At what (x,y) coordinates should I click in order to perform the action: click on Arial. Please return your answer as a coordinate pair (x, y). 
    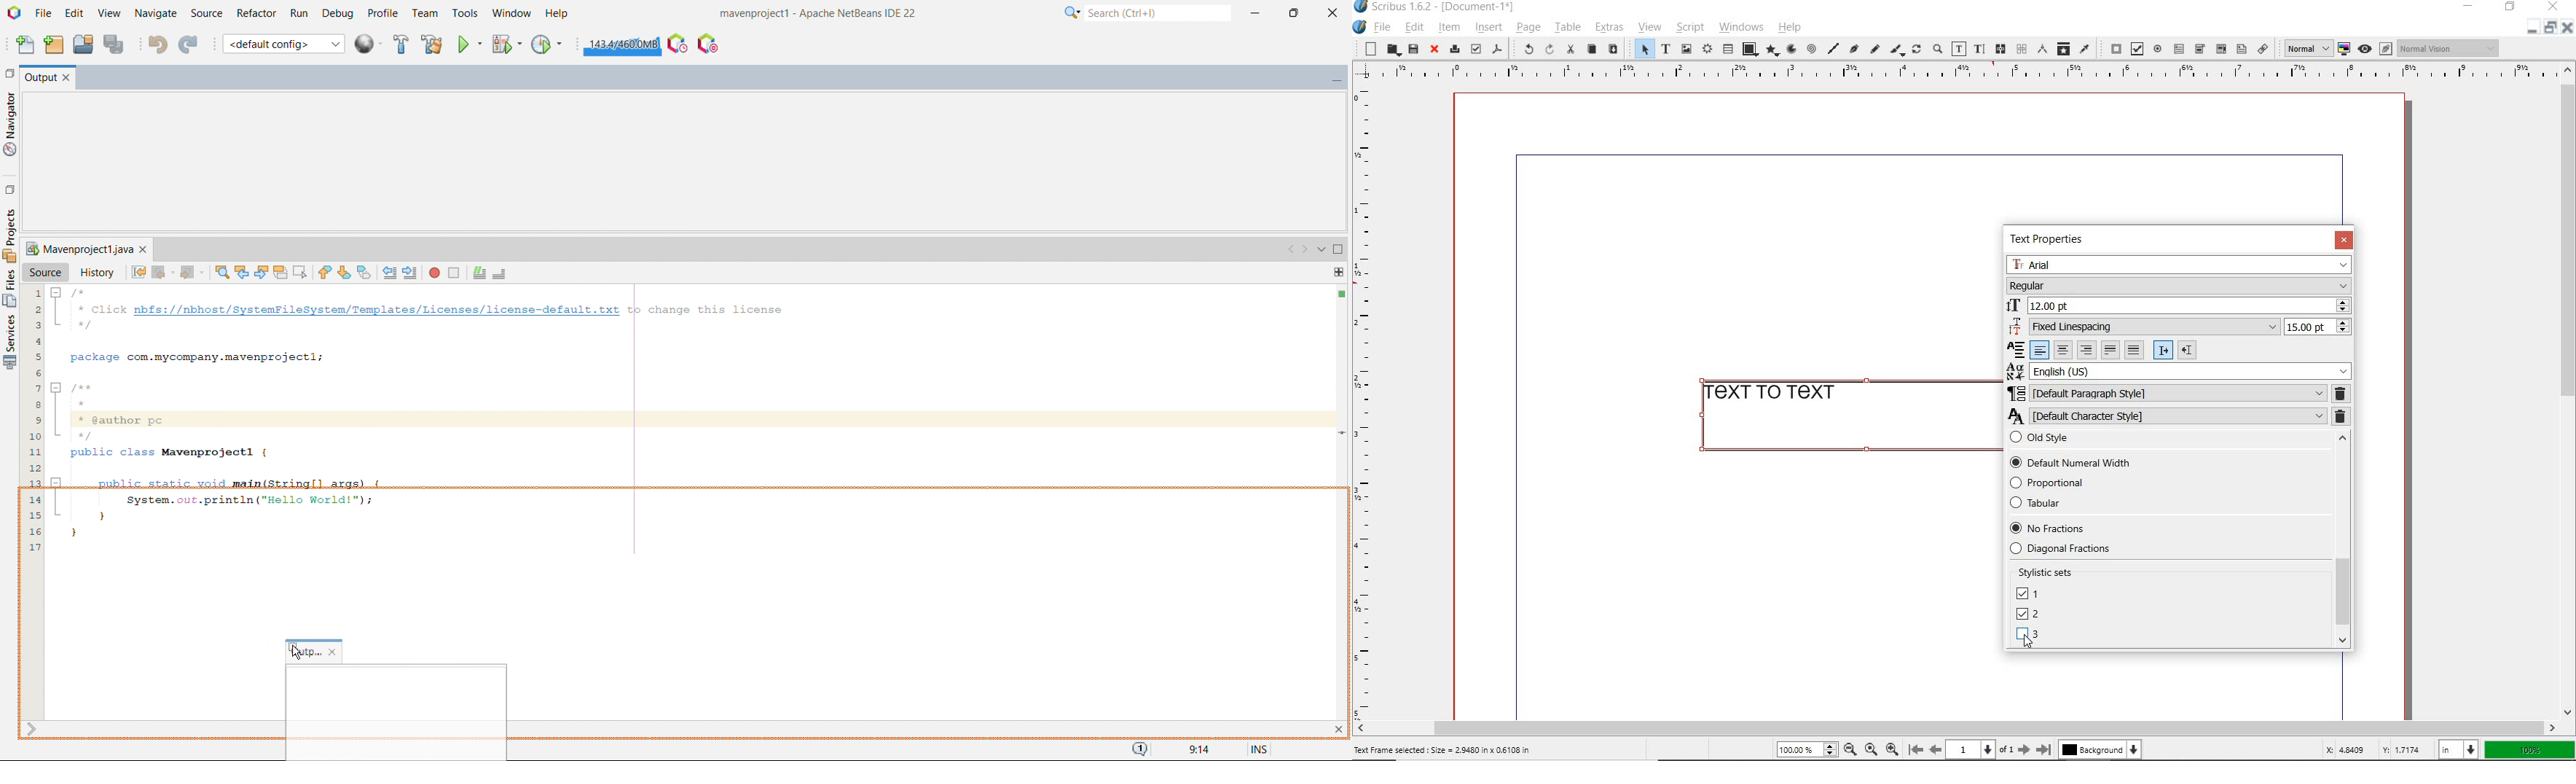
    Looking at the image, I should click on (2178, 264).